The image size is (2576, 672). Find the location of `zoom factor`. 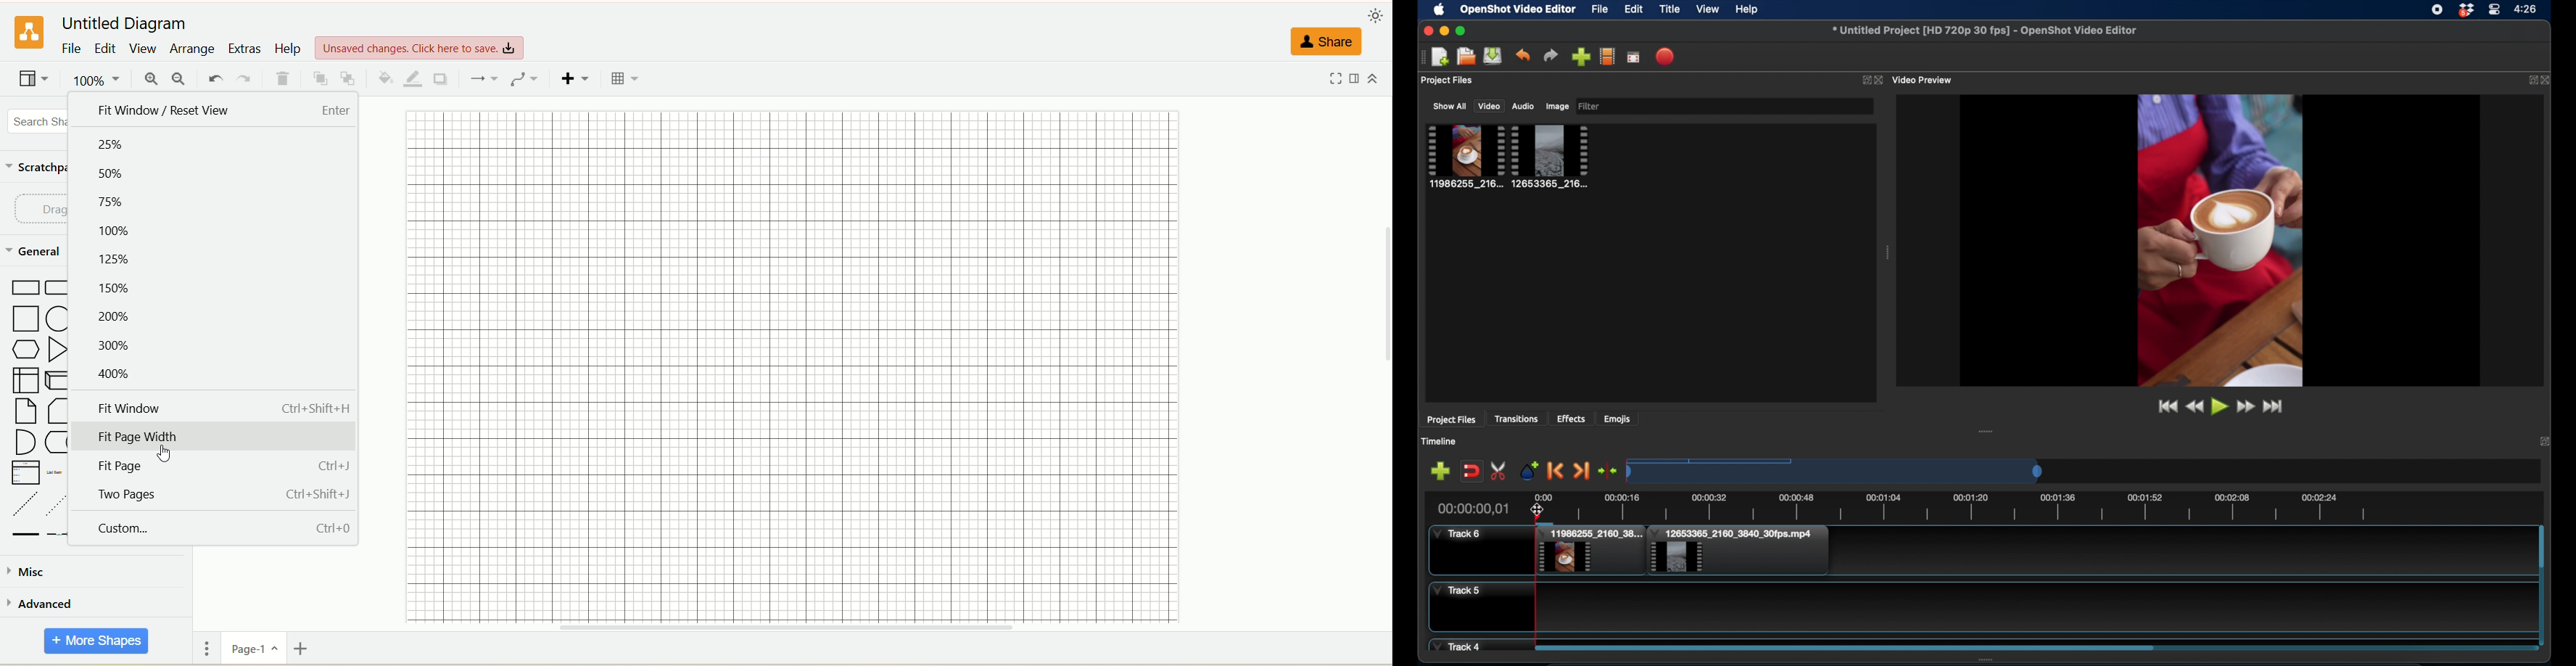

zoom factor is located at coordinates (101, 83).